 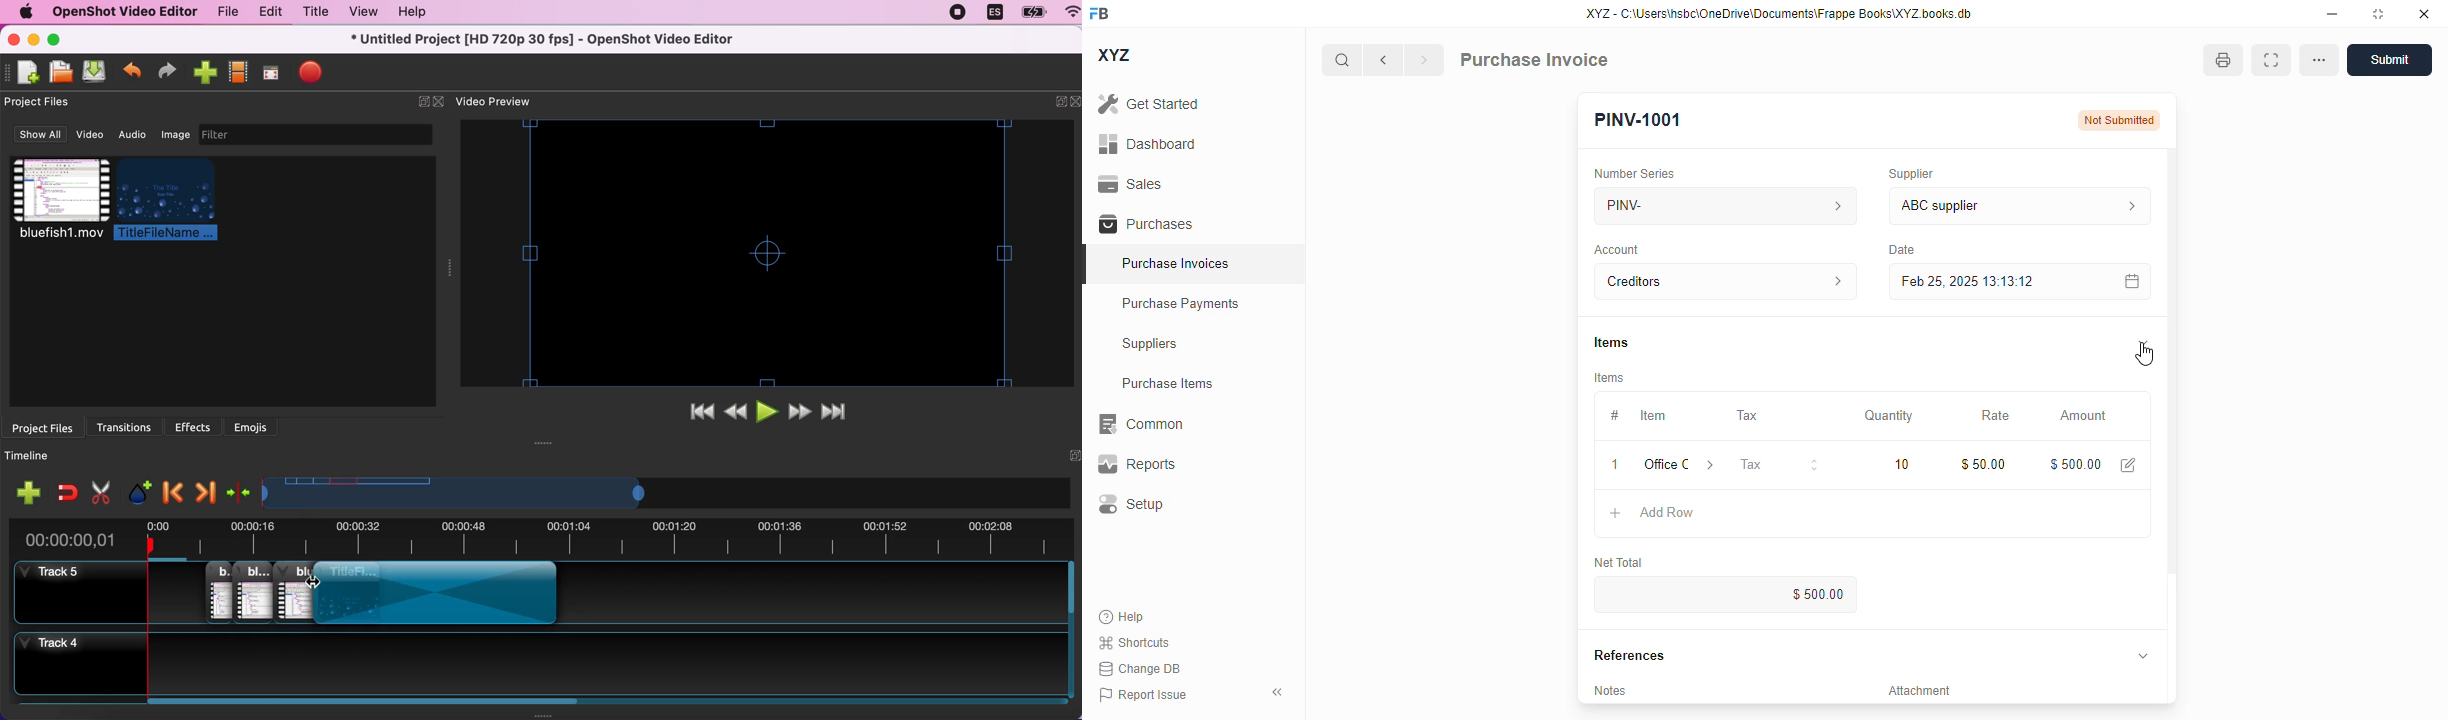 What do you see at coordinates (1653, 416) in the screenshot?
I see `item` at bounding box center [1653, 416].